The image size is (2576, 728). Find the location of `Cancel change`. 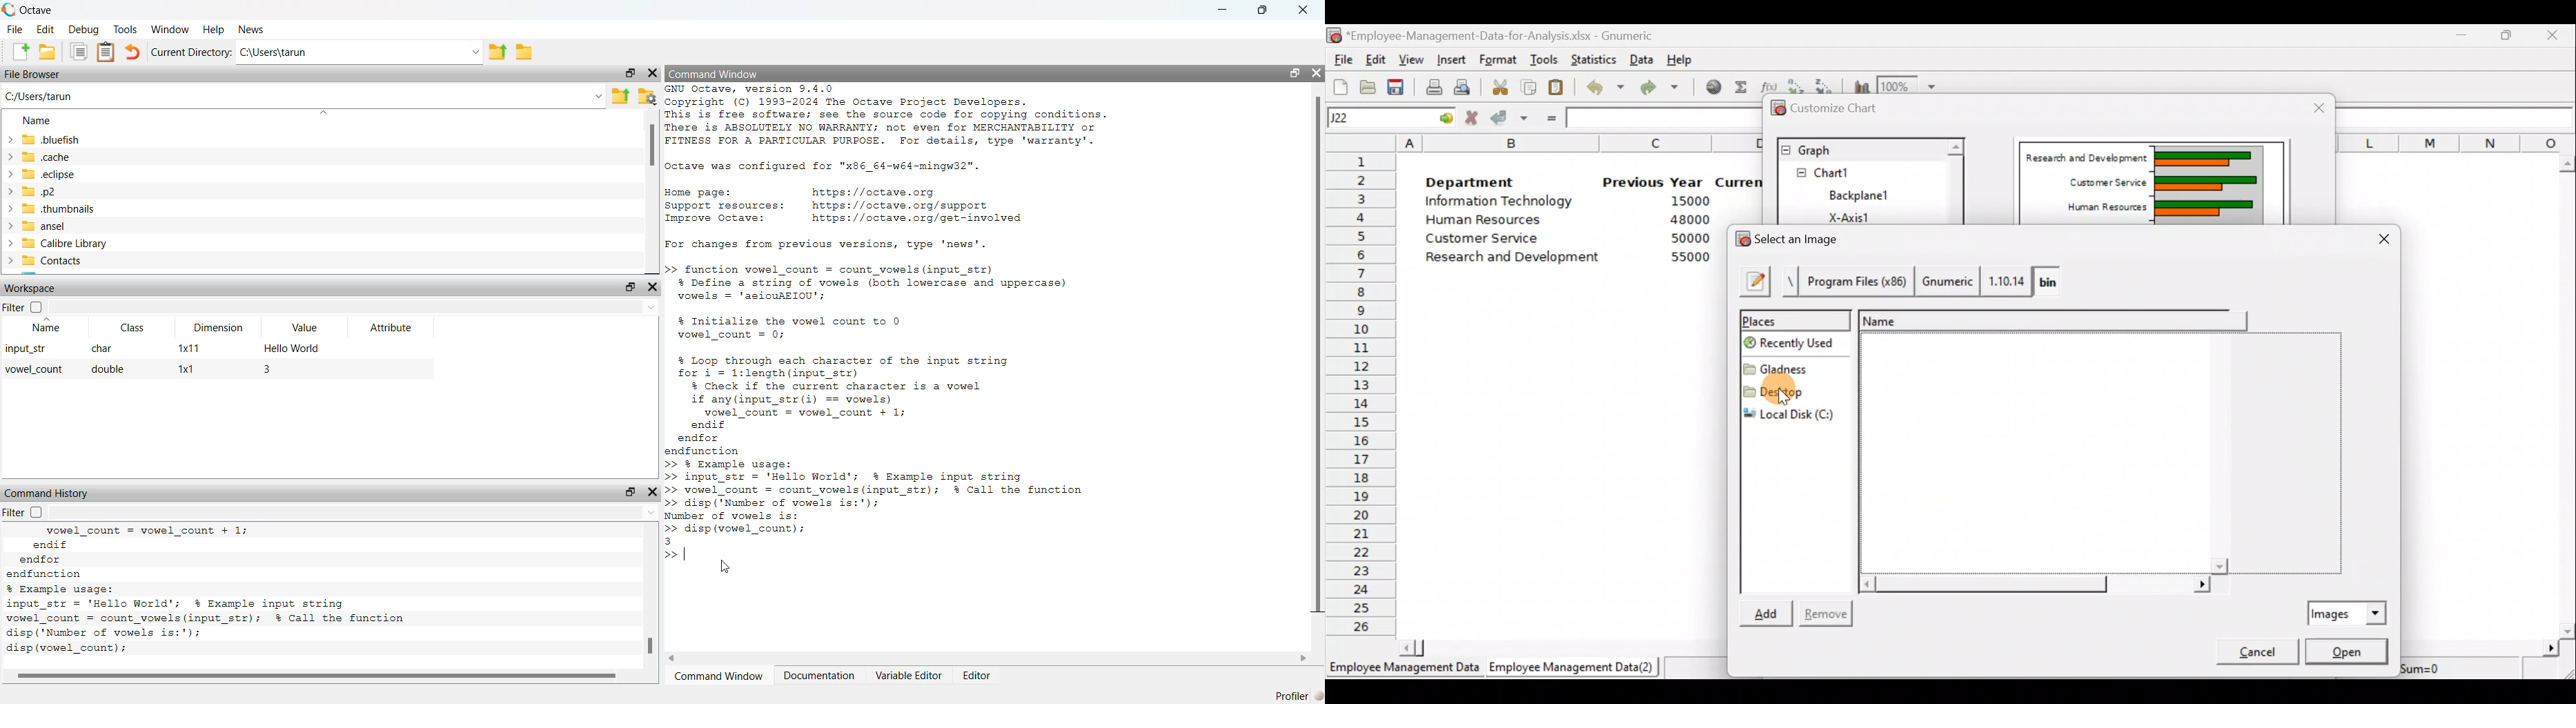

Cancel change is located at coordinates (1473, 118).